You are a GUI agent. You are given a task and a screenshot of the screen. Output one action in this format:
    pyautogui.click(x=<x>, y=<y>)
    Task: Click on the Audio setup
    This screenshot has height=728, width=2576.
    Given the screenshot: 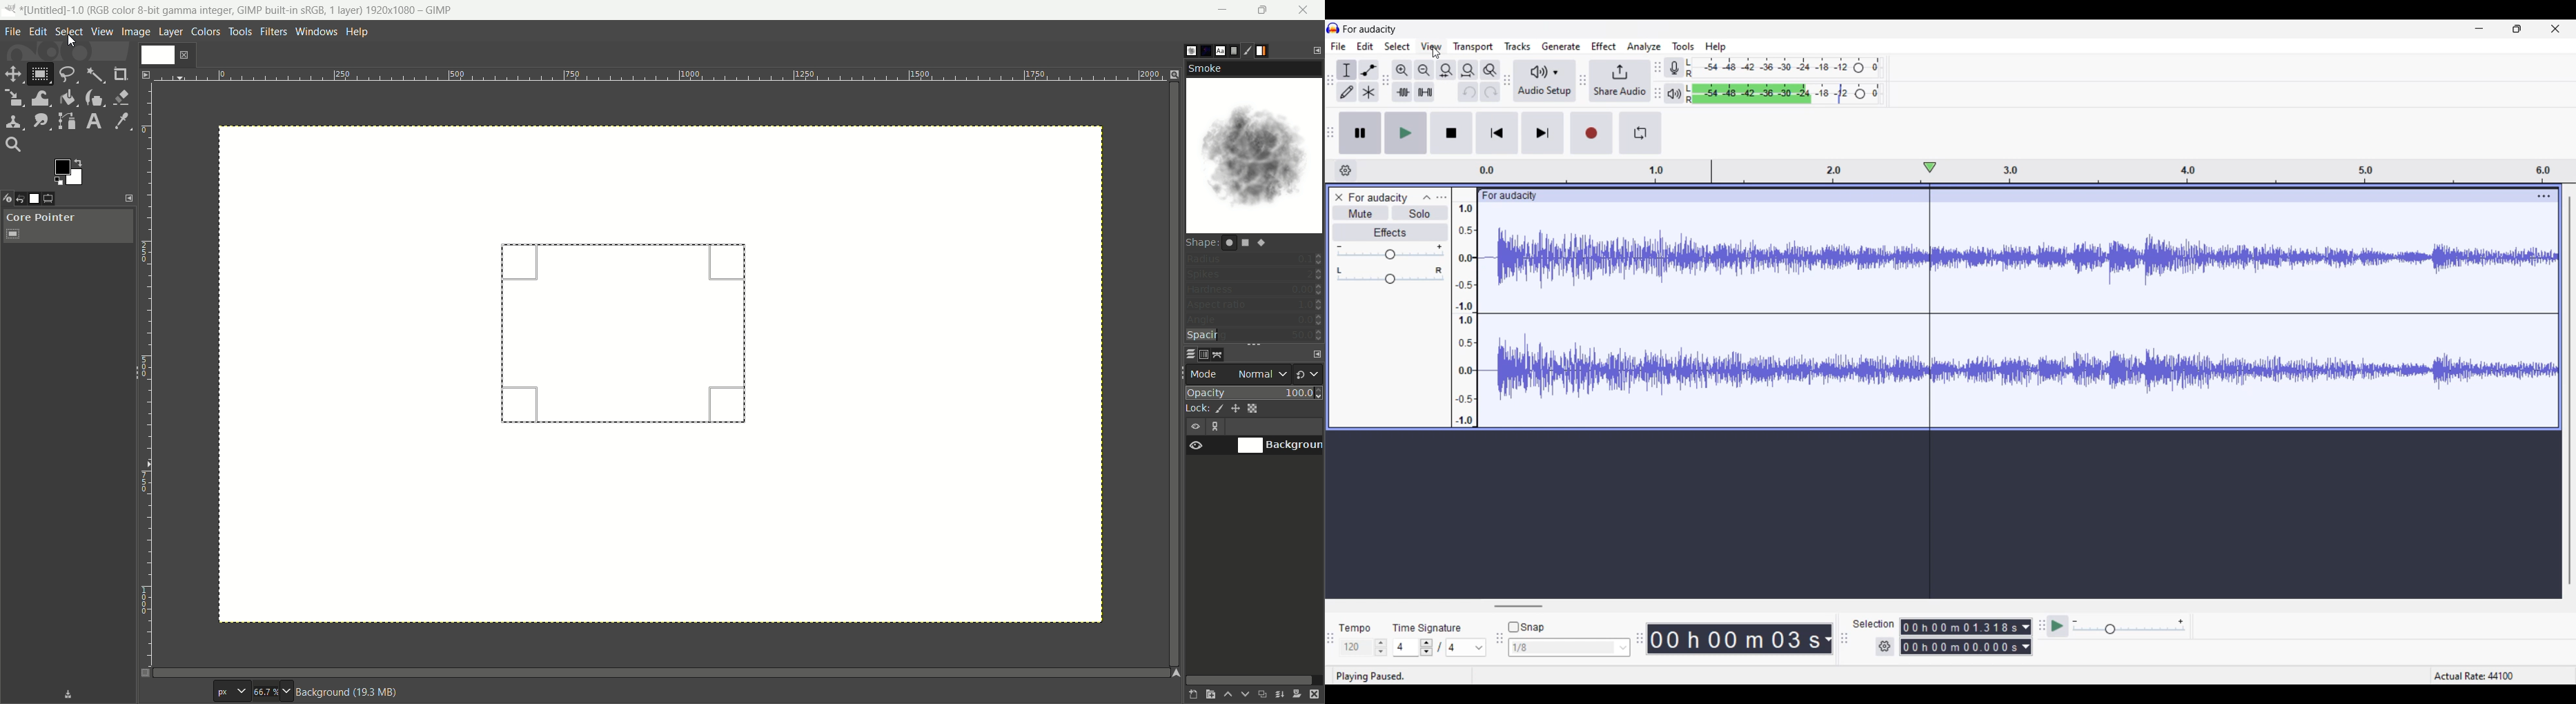 What is the action you would take?
    pyautogui.click(x=1545, y=80)
    